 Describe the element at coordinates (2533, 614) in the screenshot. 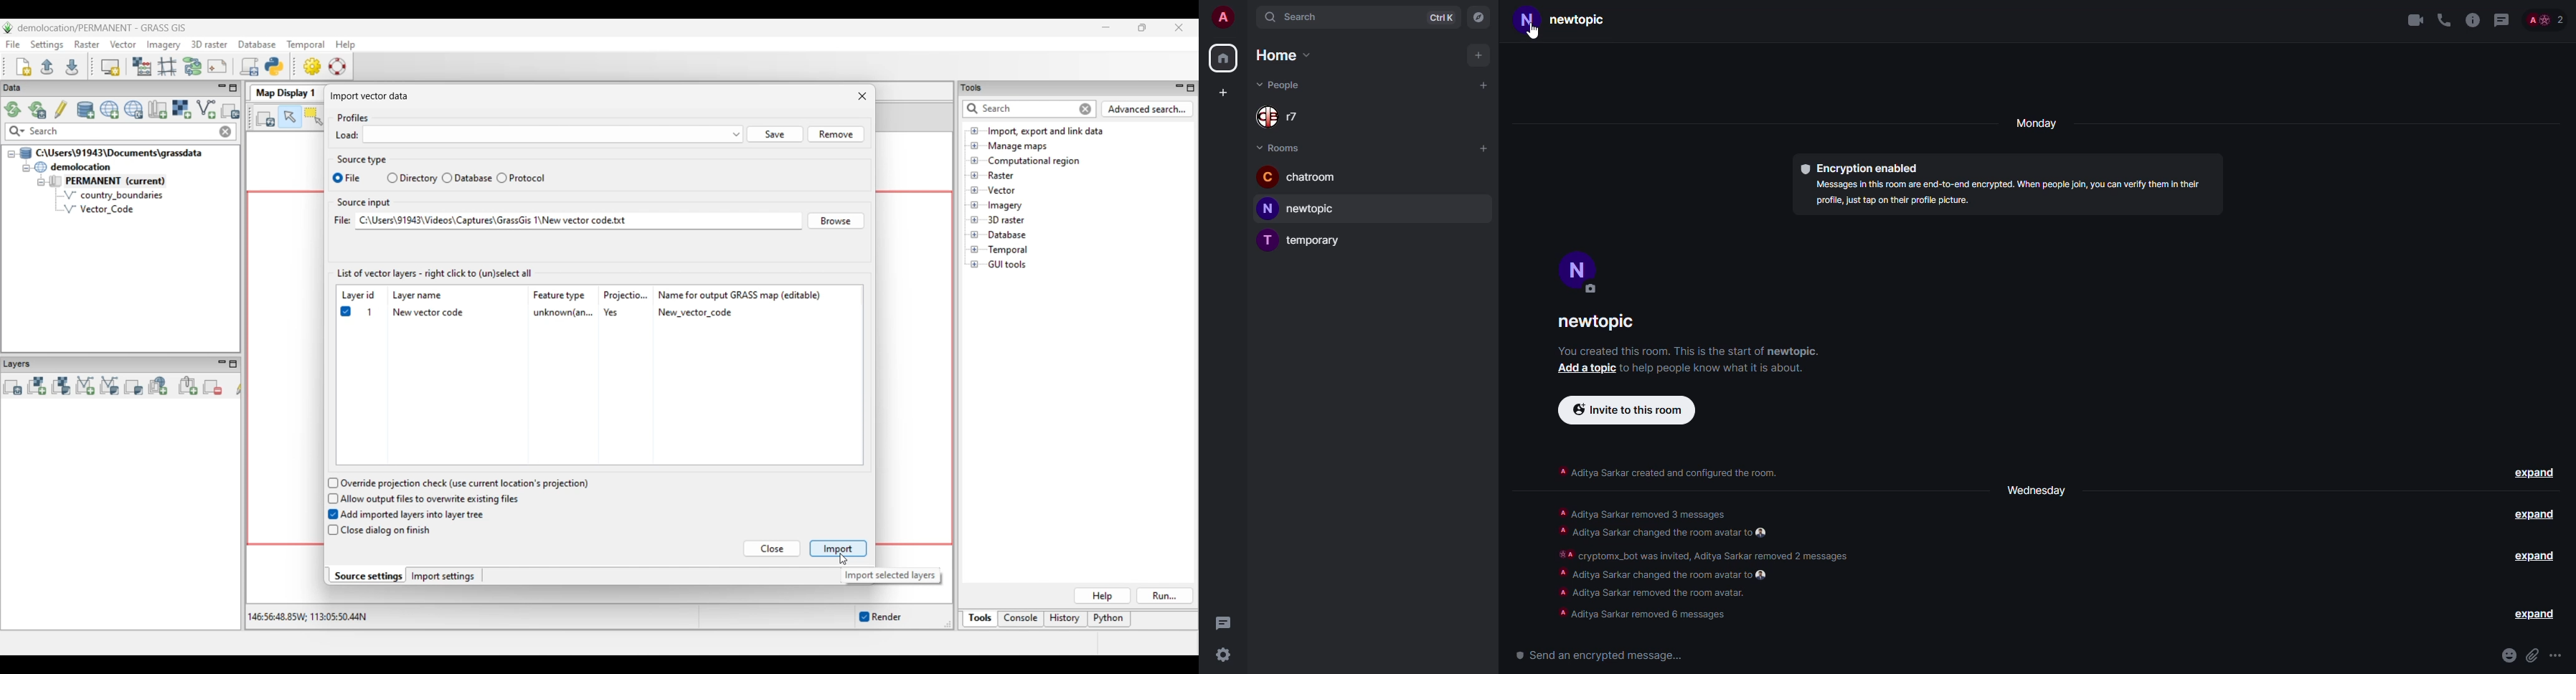

I see `expand` at that location.